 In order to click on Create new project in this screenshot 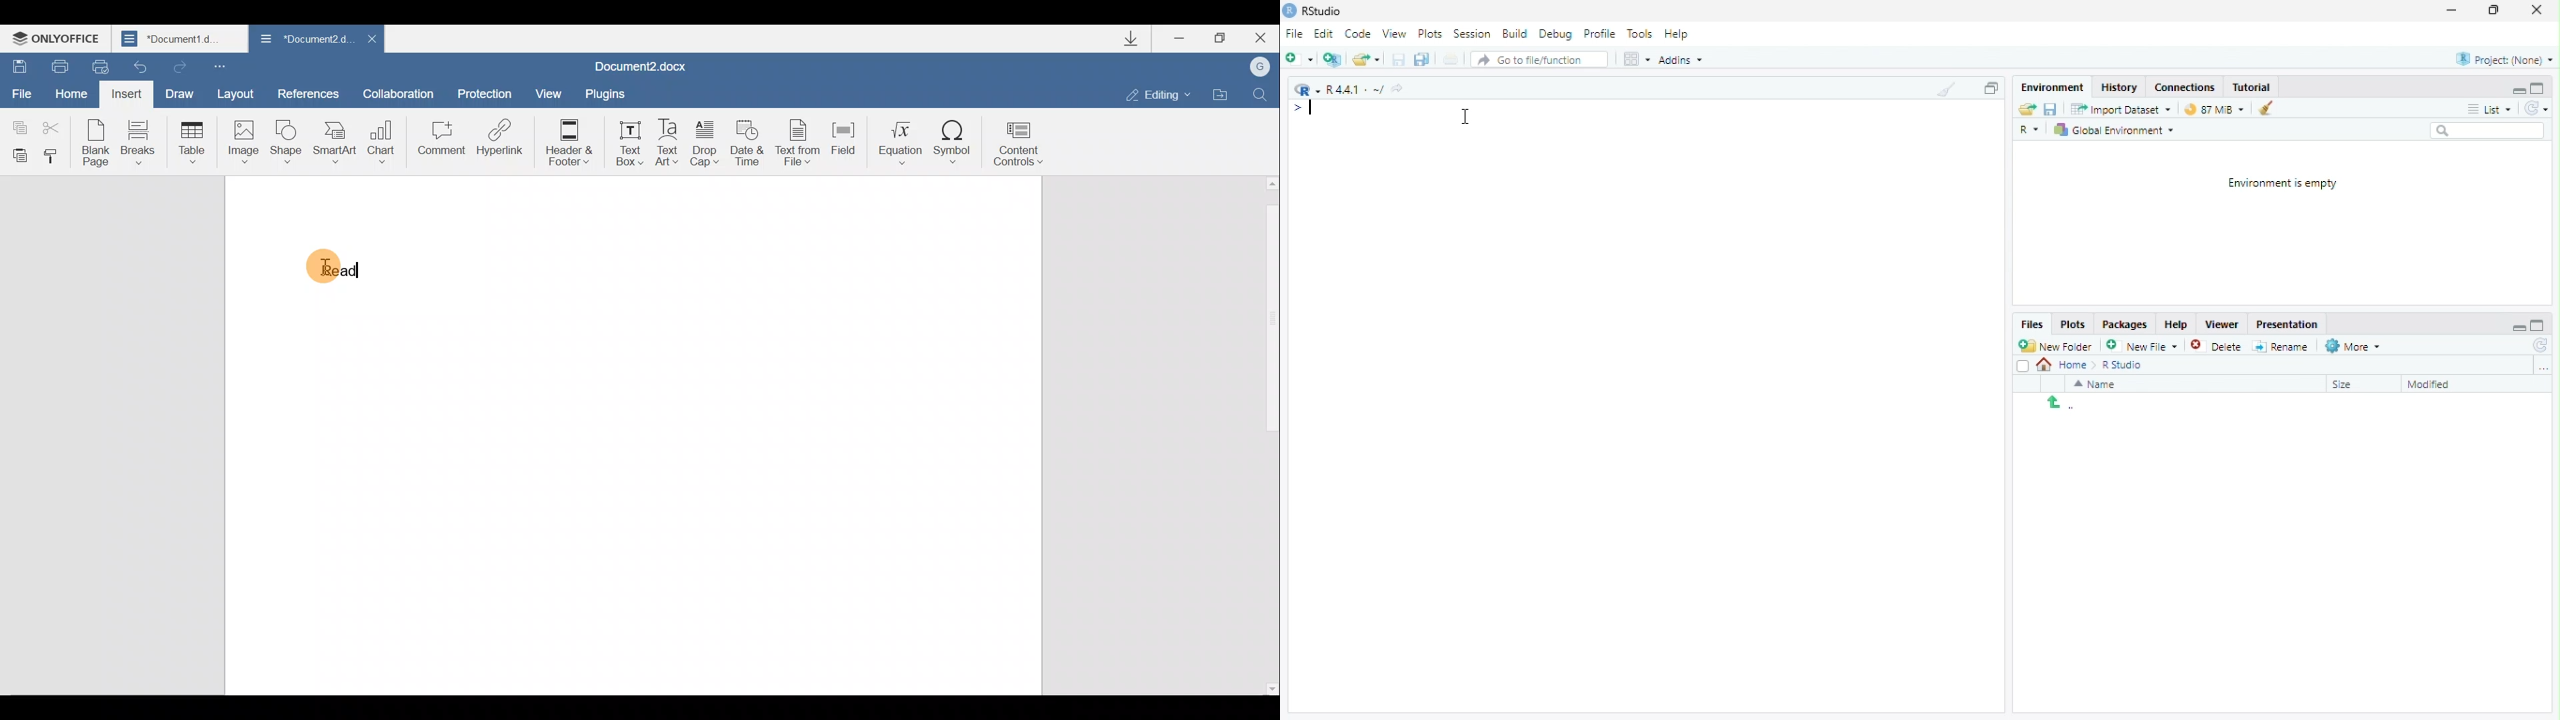, I will do `click(1333, 59)`.